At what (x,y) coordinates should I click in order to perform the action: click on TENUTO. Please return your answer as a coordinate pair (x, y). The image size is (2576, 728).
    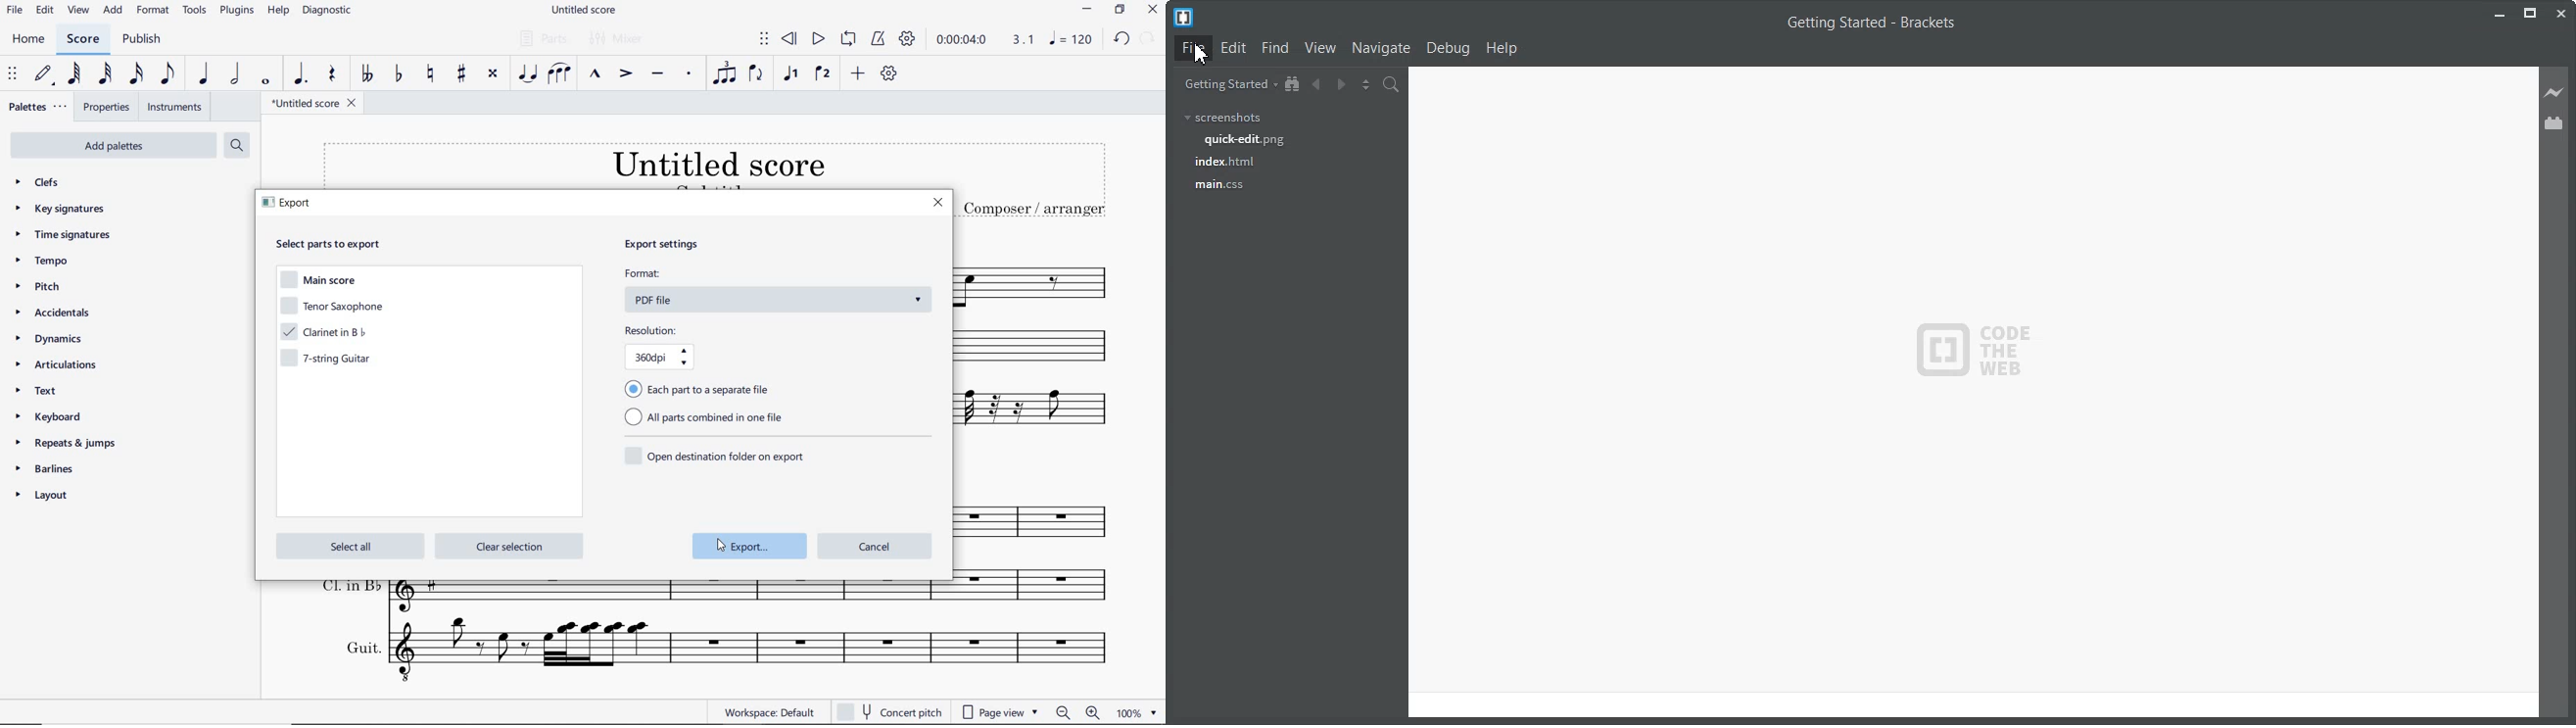
    Looking at the image, I should click on (659, 74).